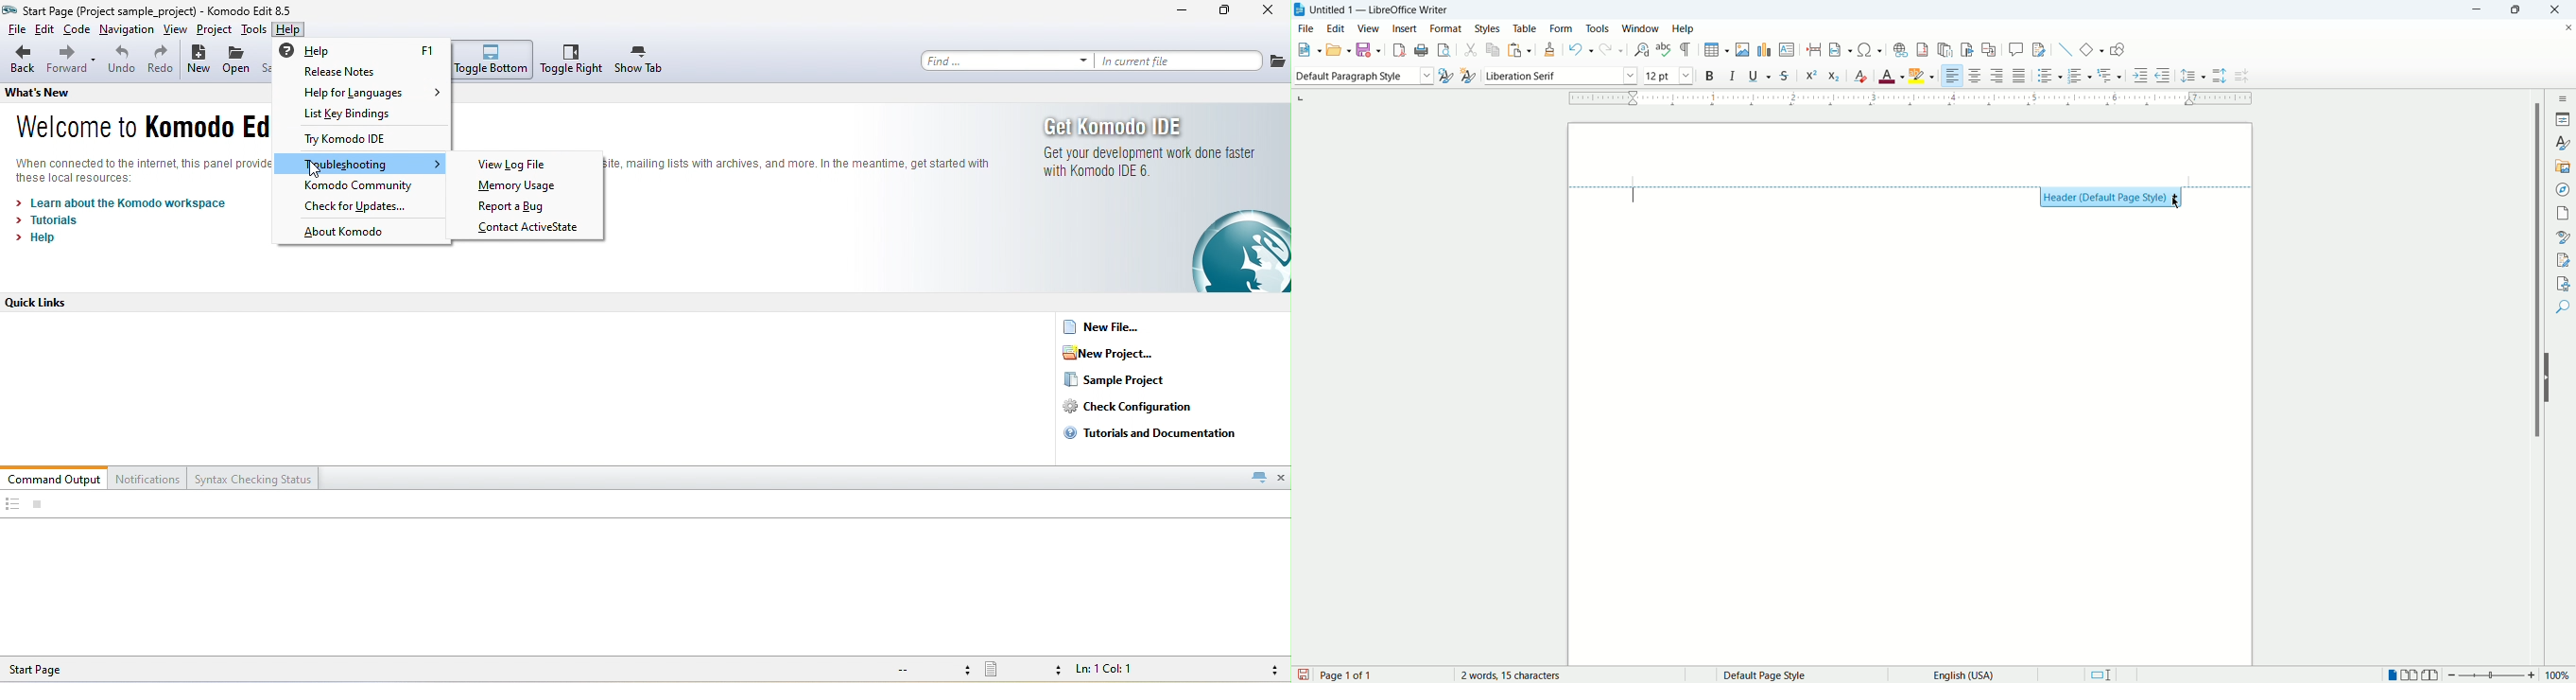  I want to click on accessibility check, so click(2563, 284).